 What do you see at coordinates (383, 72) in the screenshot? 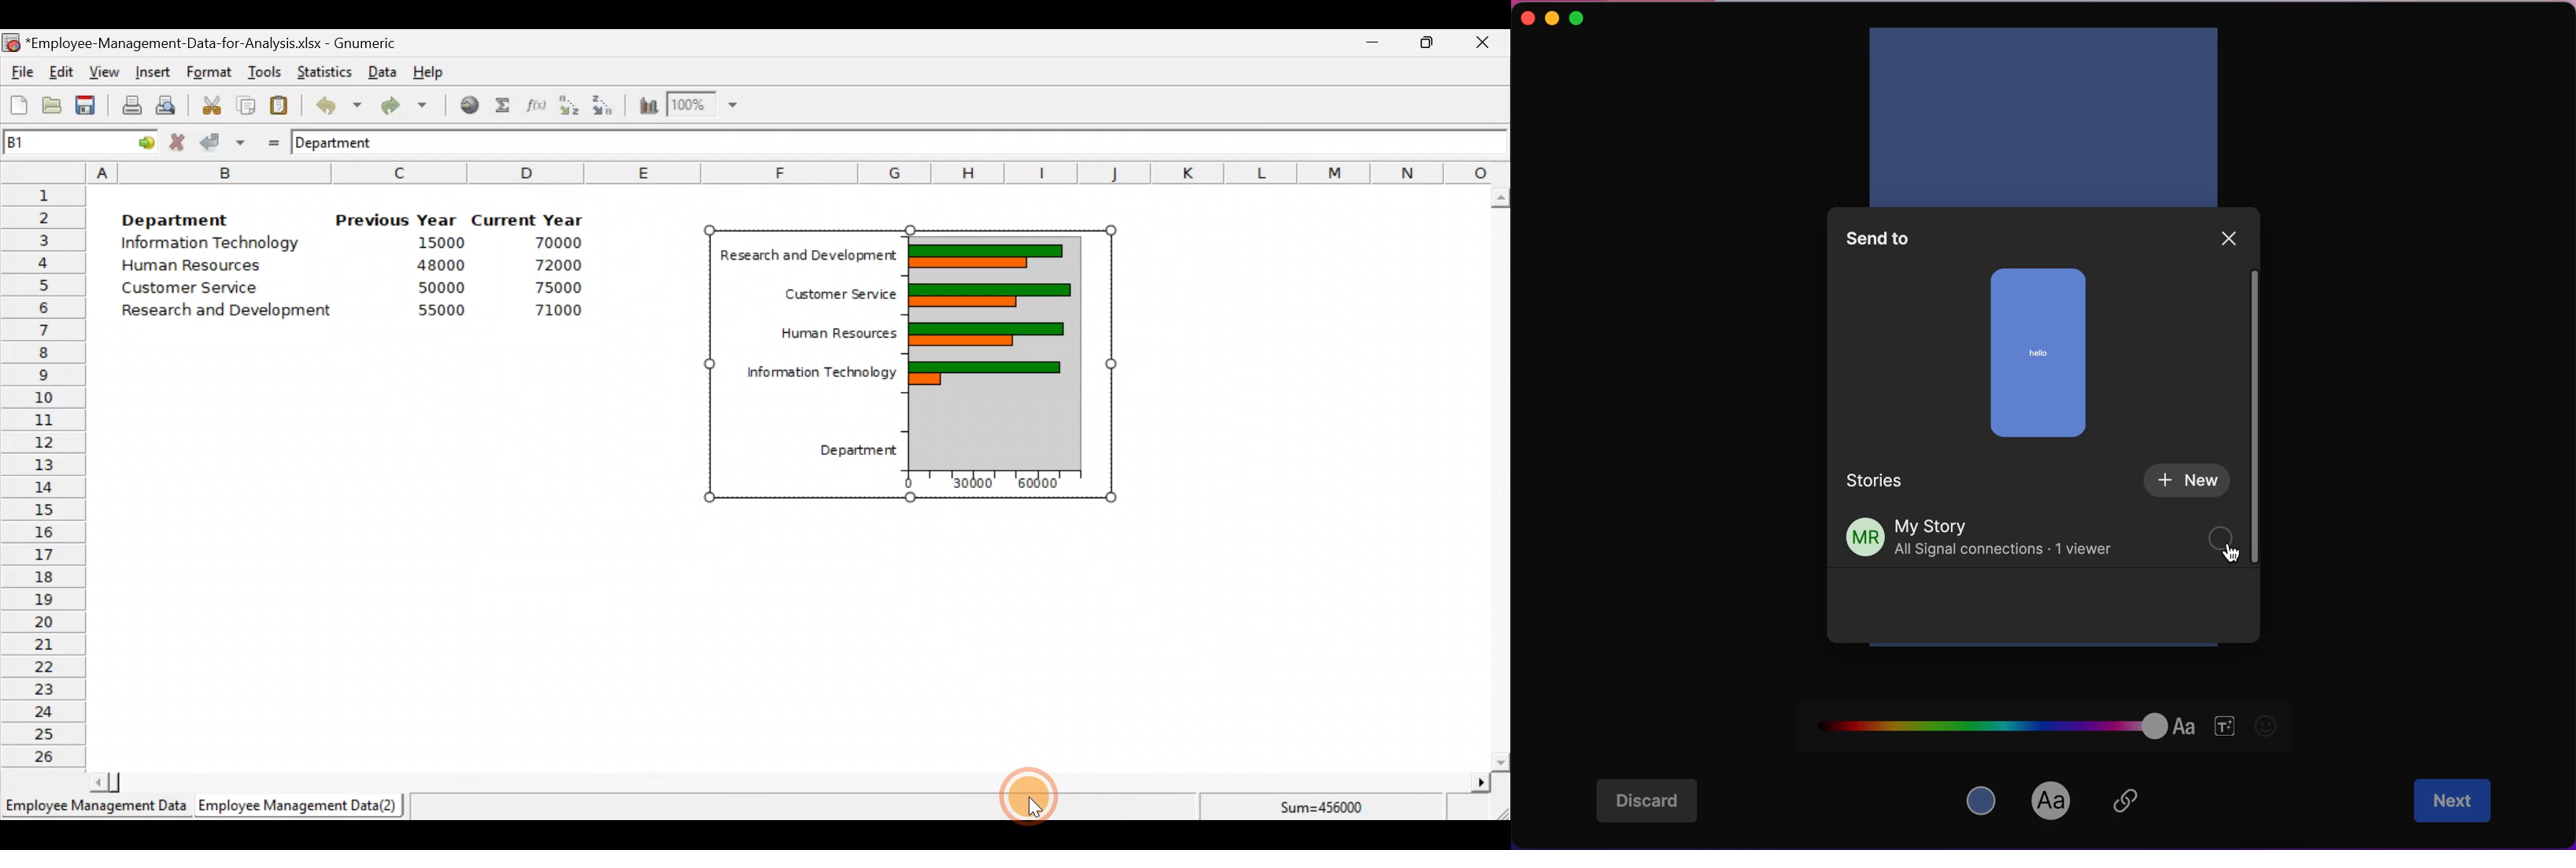
I see `Data` at bounding box center [383, 72].